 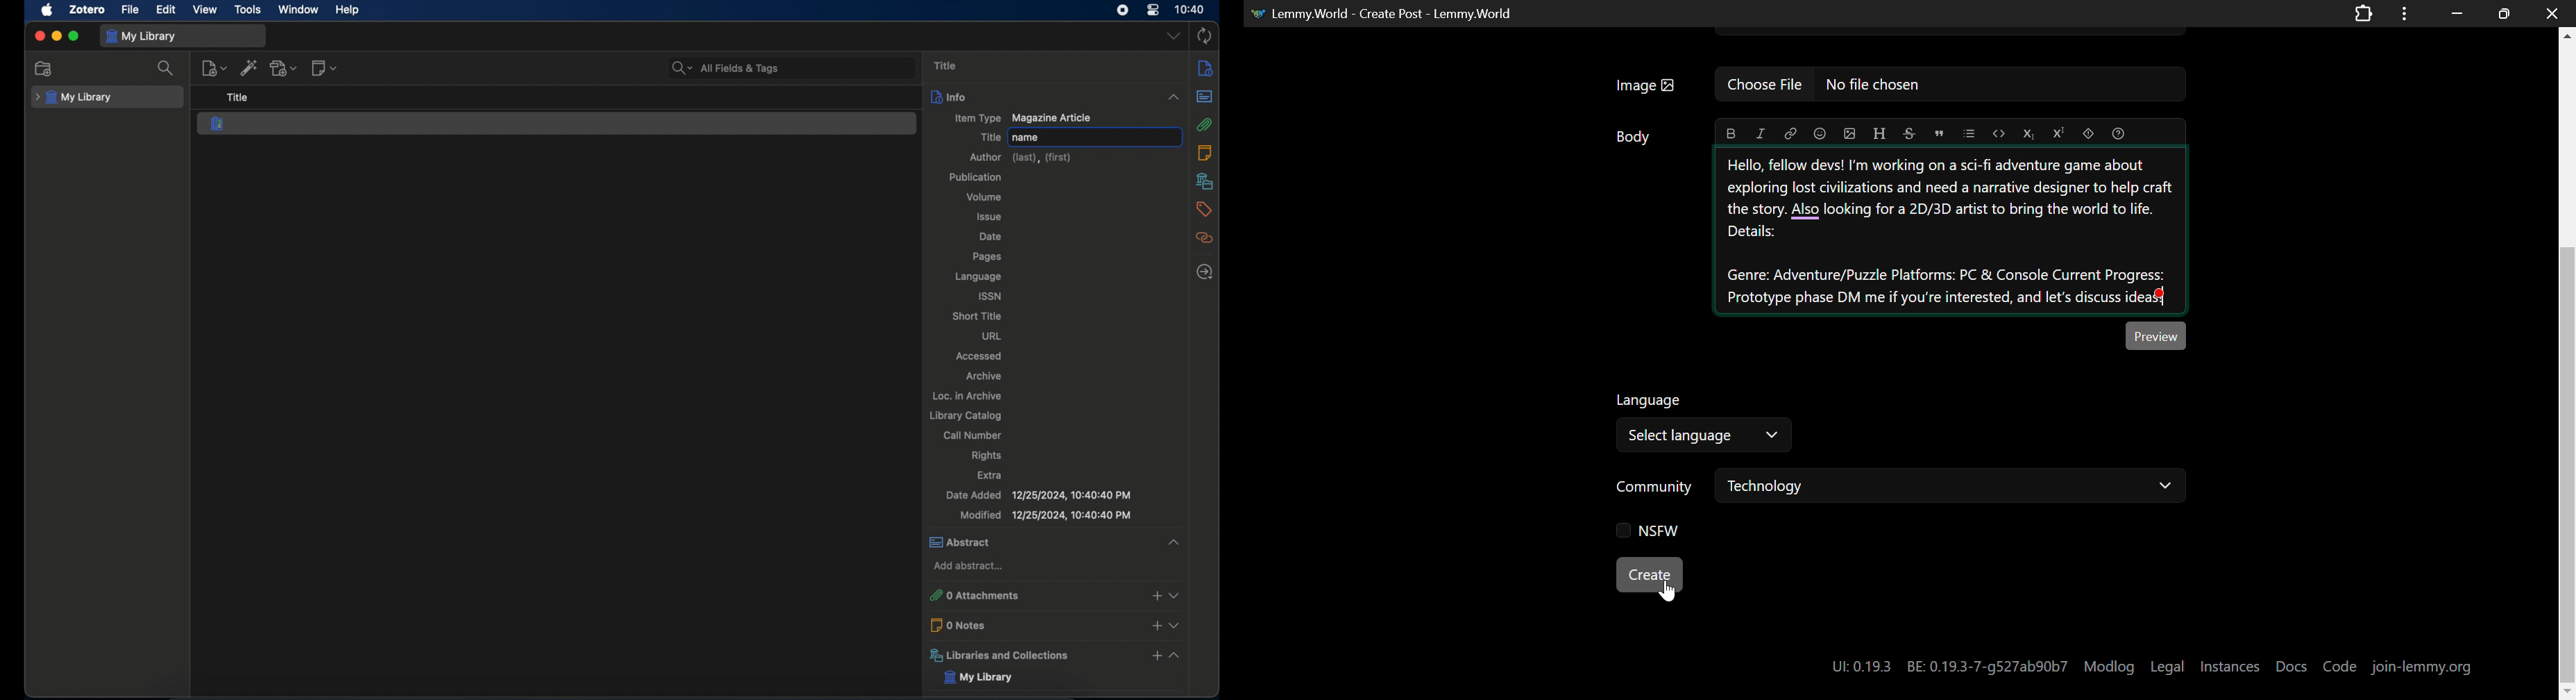 What do you see at coordinates (947, 66) in the screenshot?
I see `title` at bounding box center [947, 66].